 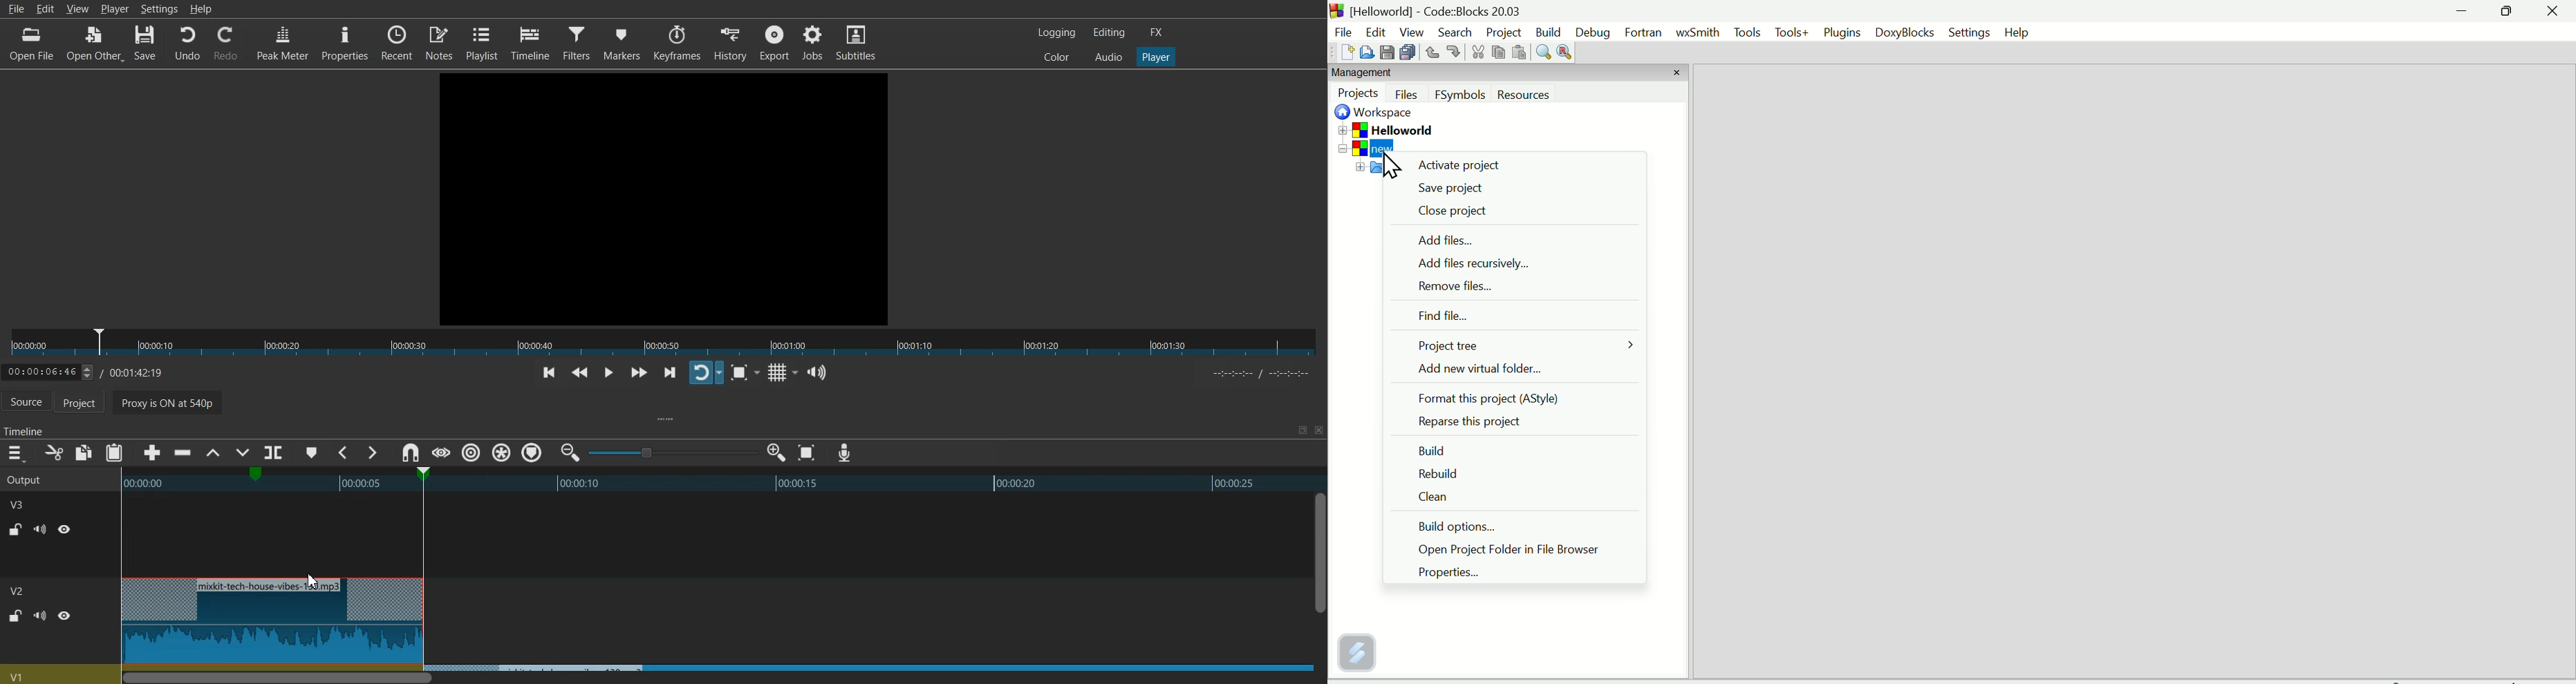 What do you see at coordinates (731, 43) in the screenshot?
I see `History` at bounding box center [731, 43].